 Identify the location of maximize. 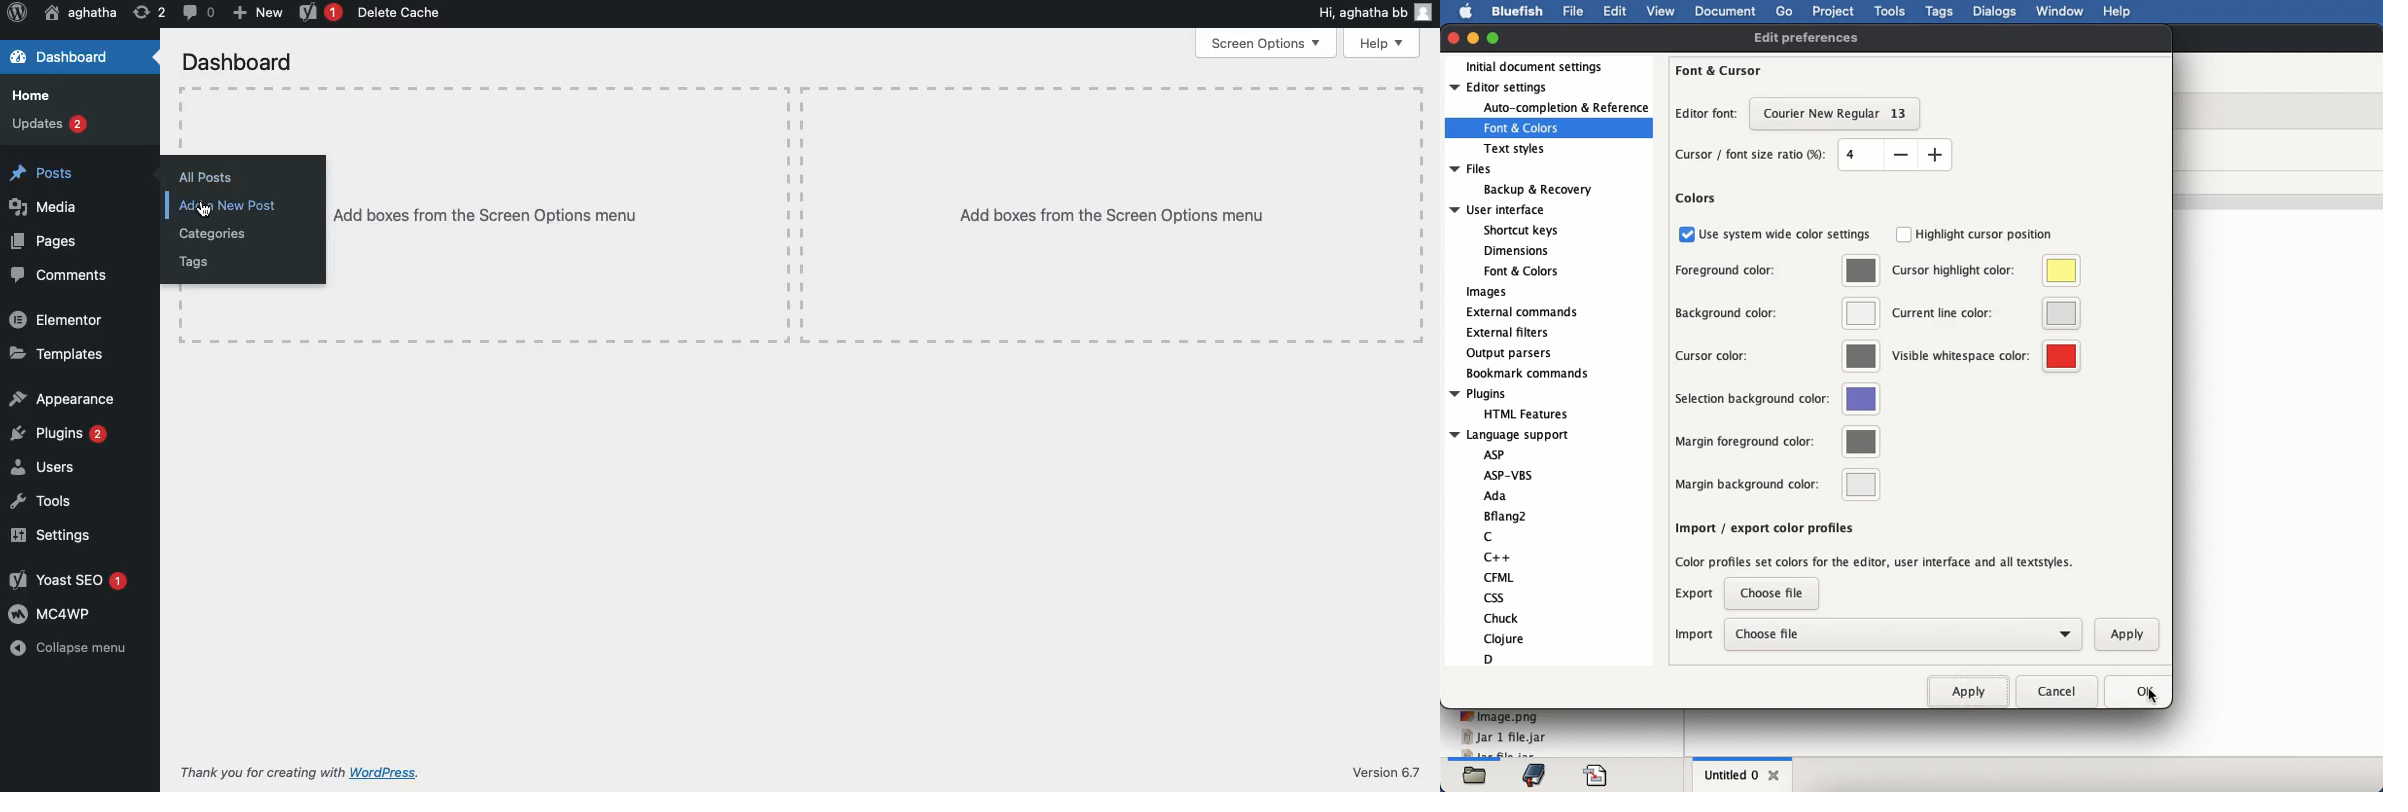
(1494, 36).